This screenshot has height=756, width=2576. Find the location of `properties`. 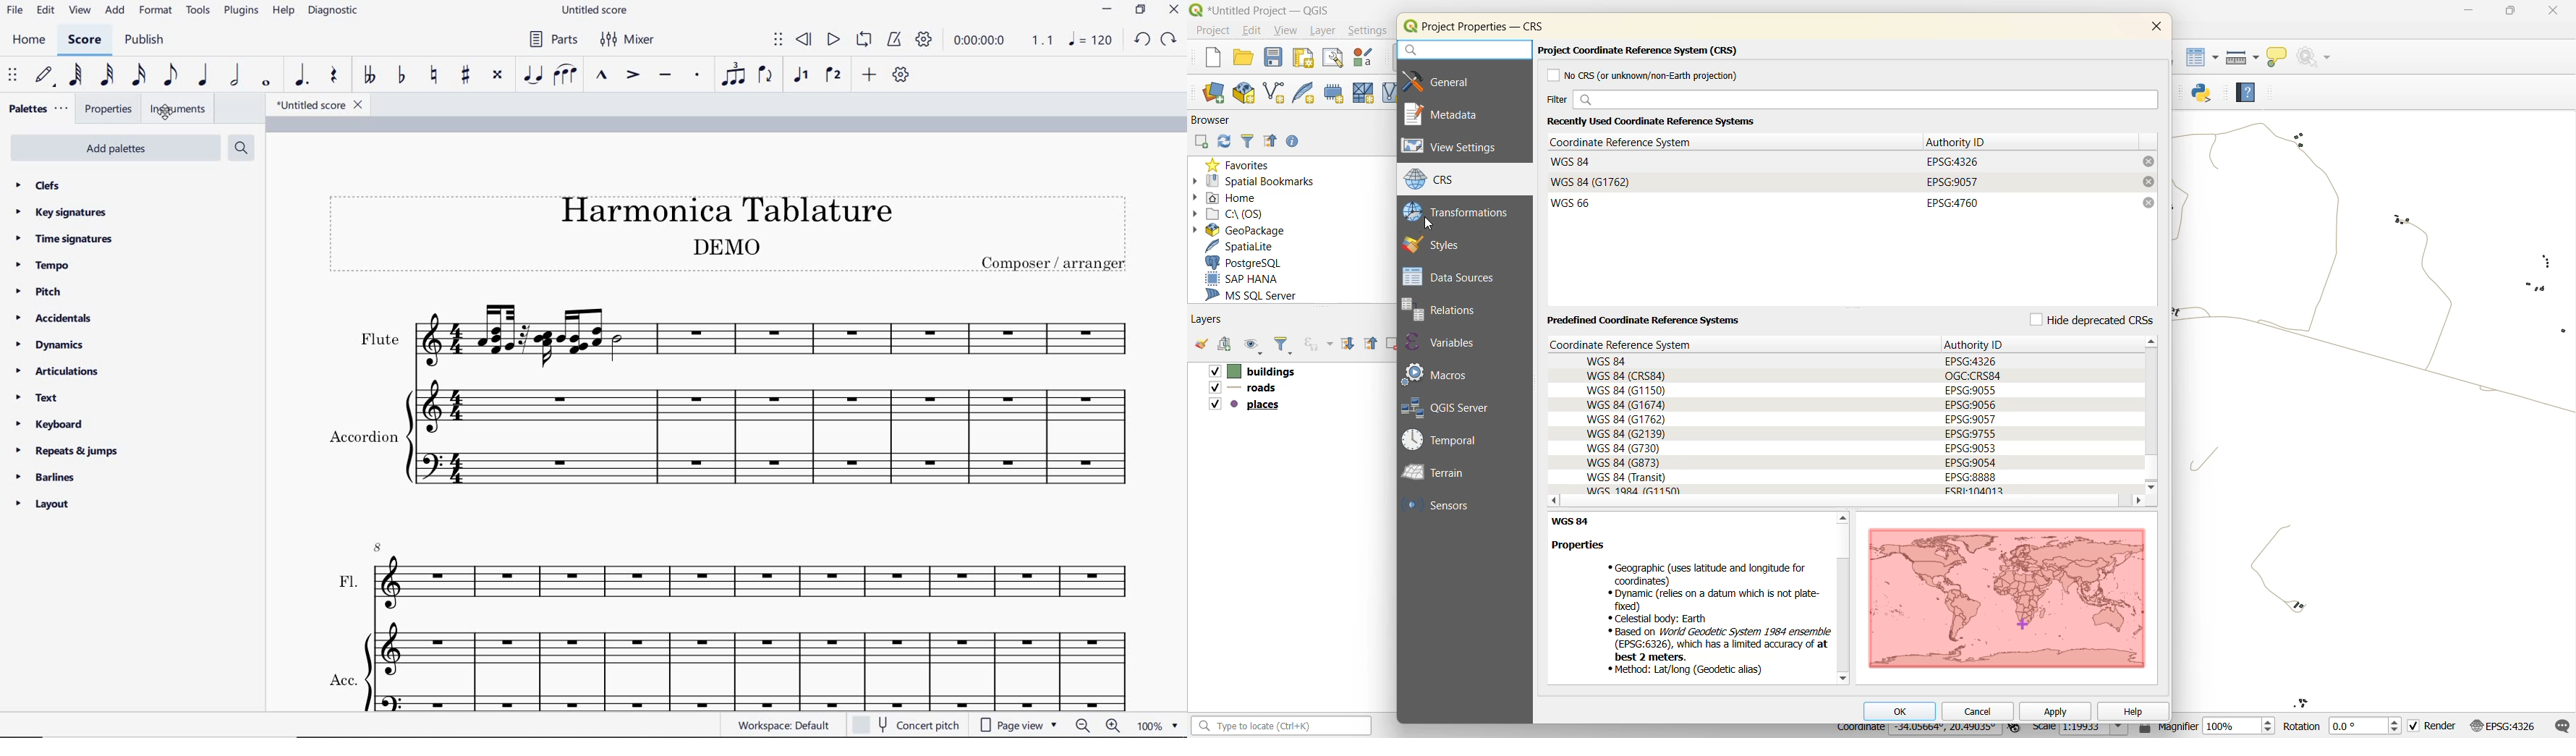

properties is located at coordinates (110, 109).